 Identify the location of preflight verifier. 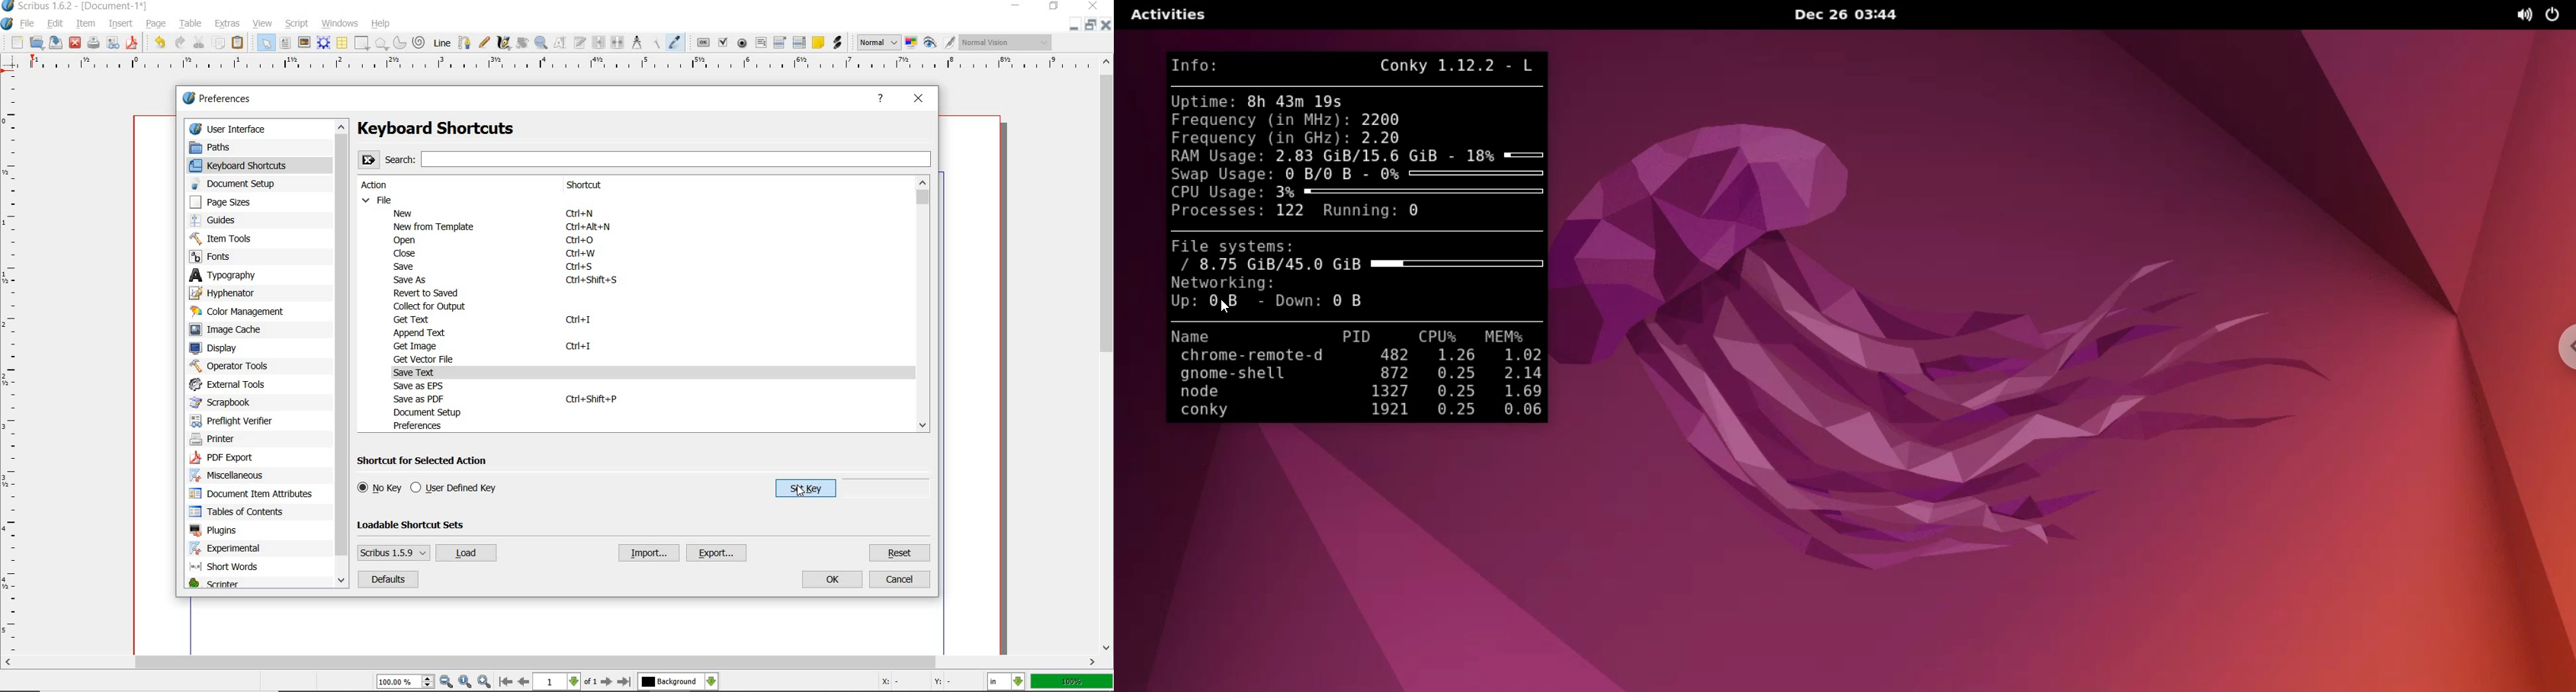
(232, 419).